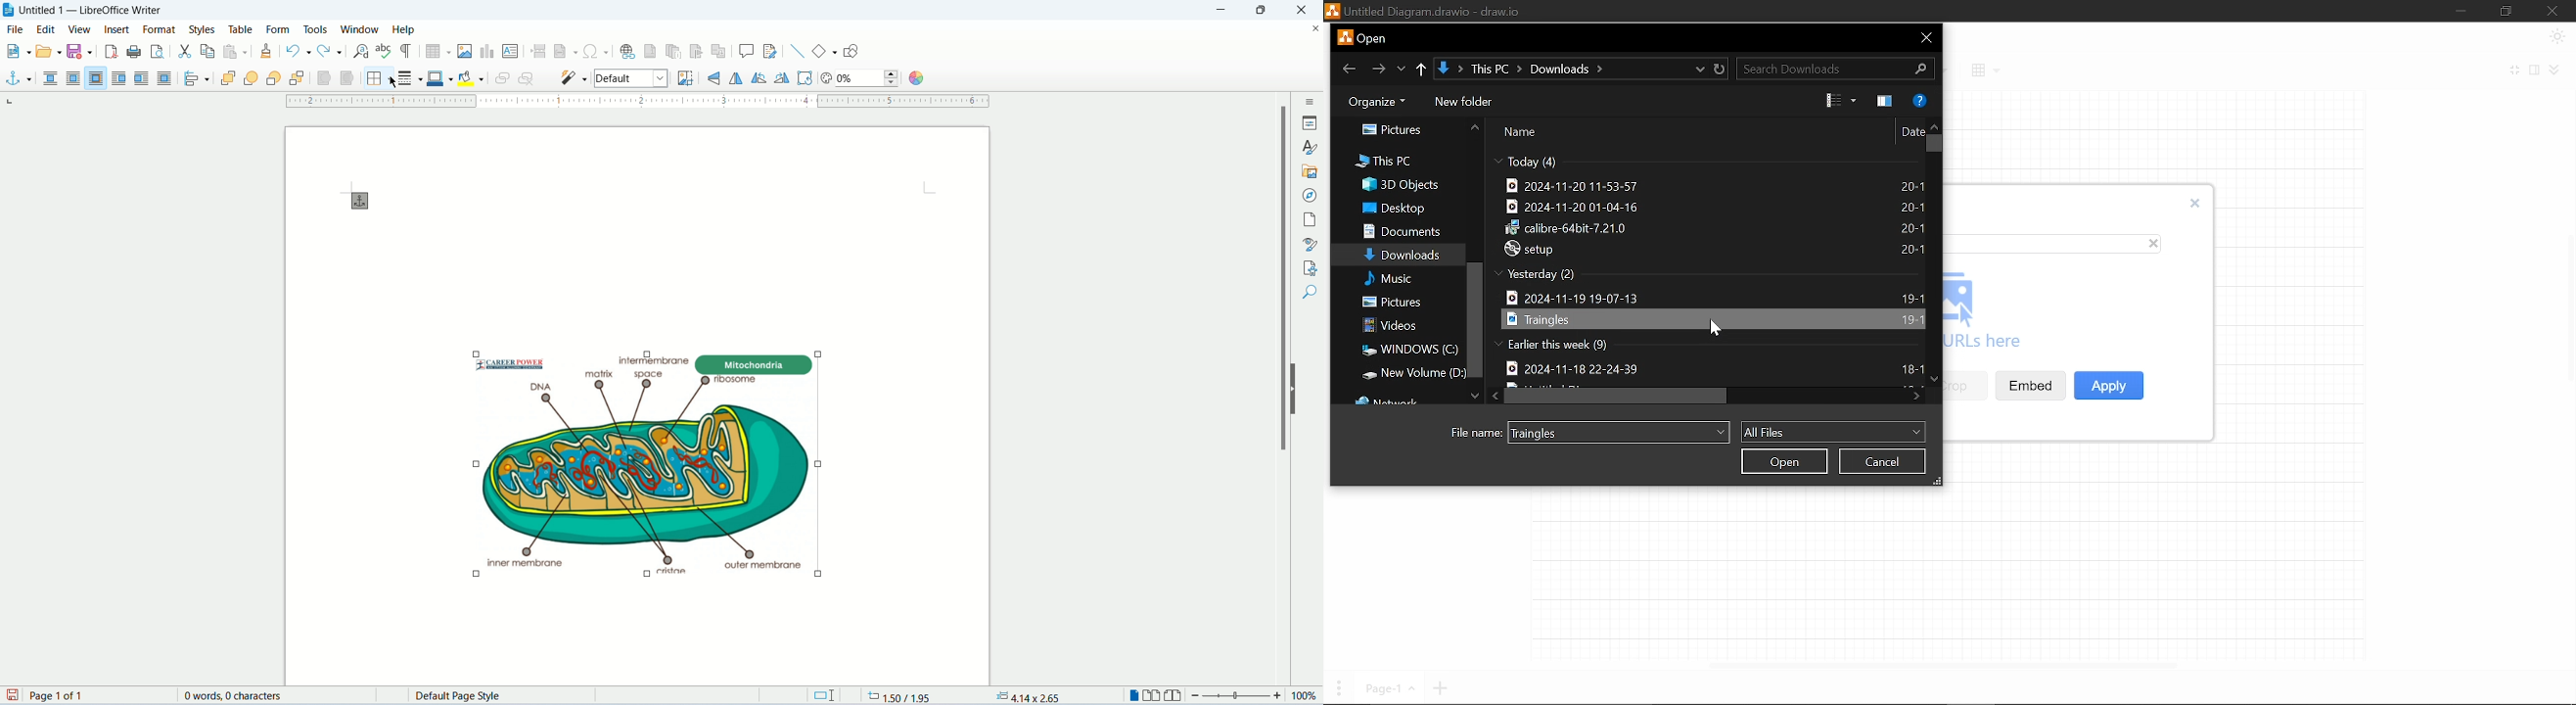  What do you see at coordinates (1396, 208) in the screenshot?
I see `Desktop` at bounding box center [1396, 208].